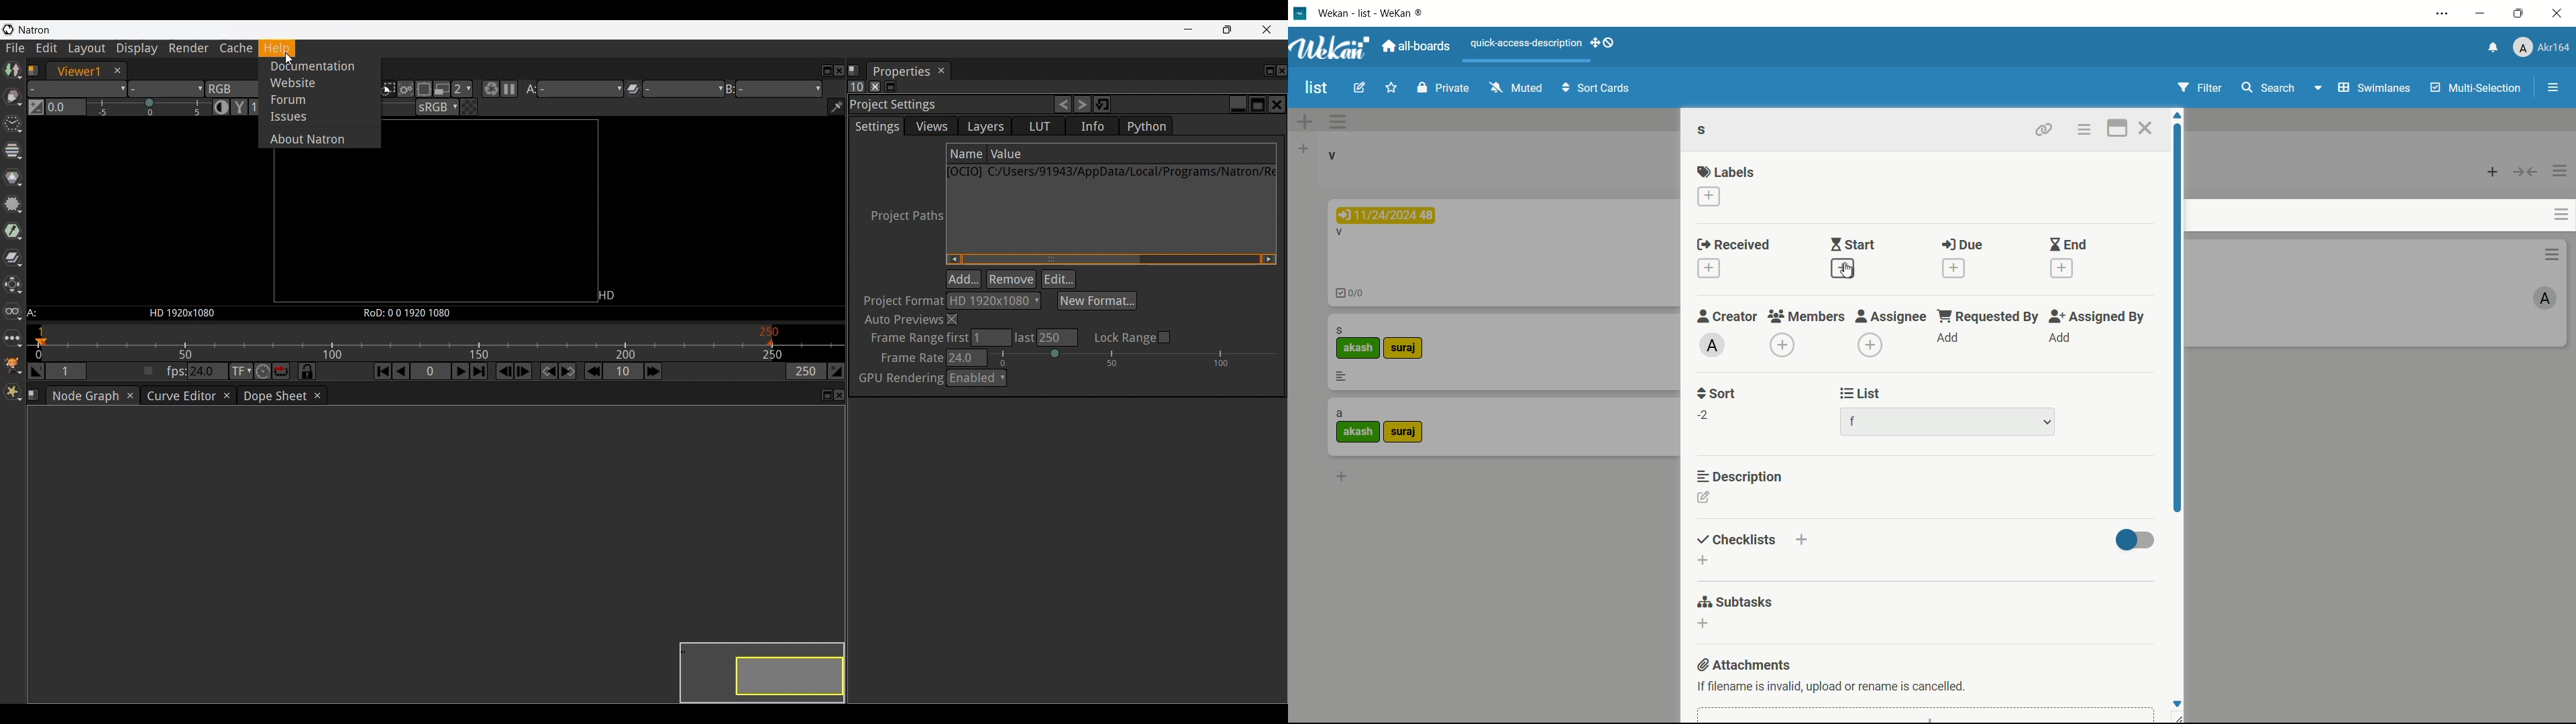 The width and height of the screenshot is (2576, 728). Describe the element at coordinates (1403, 433) in the screenshot. I see `label-2` at that location.